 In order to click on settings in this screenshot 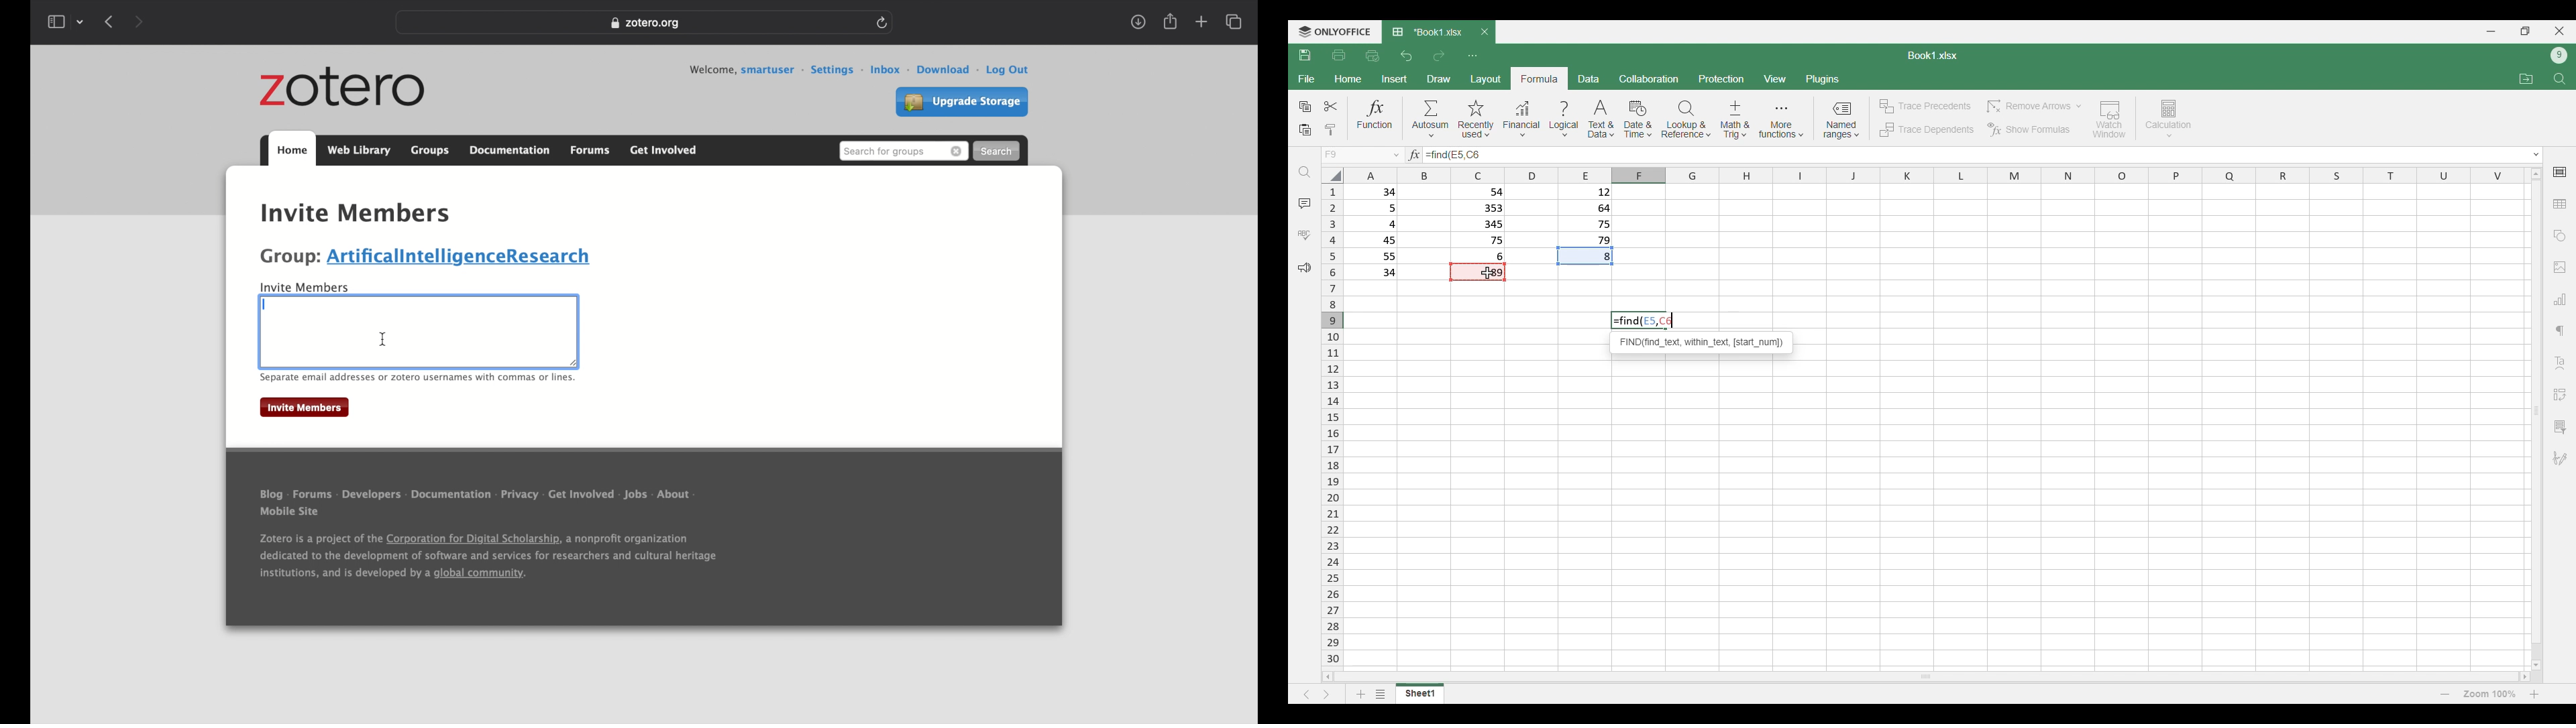, I will do `click(531, 188)`.